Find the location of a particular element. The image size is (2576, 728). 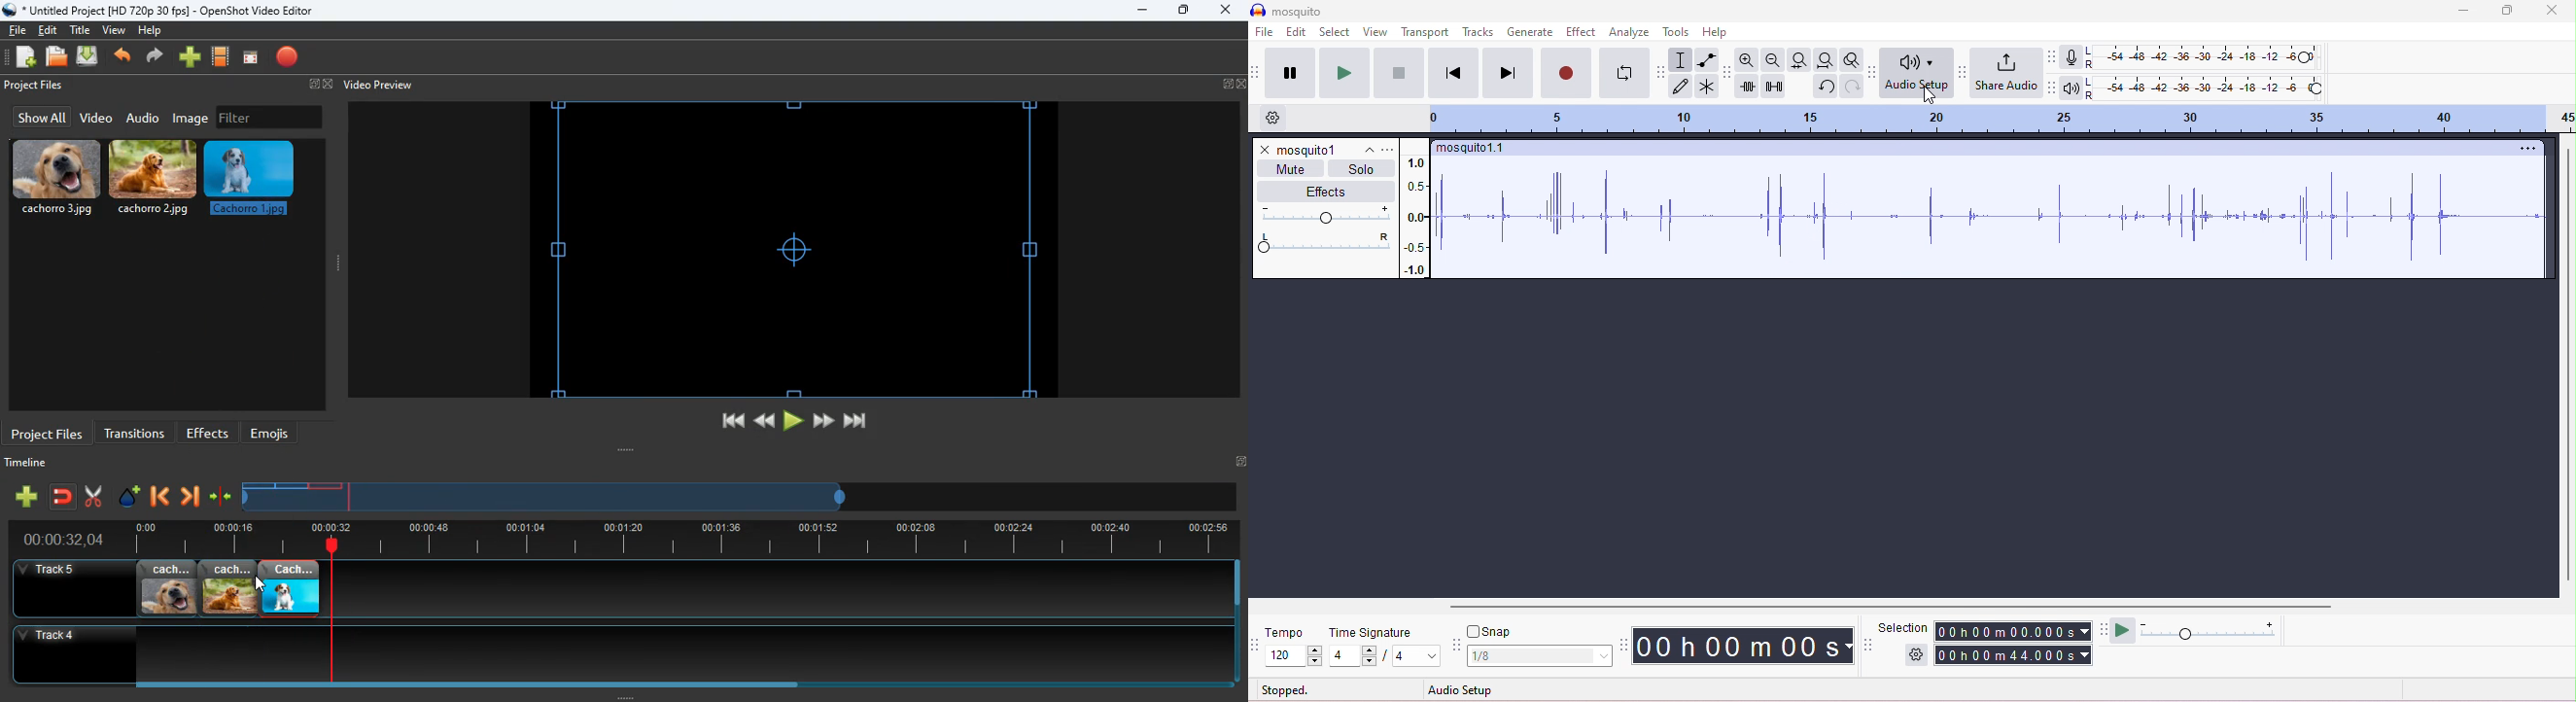

end is located at coordinates (857, 424).